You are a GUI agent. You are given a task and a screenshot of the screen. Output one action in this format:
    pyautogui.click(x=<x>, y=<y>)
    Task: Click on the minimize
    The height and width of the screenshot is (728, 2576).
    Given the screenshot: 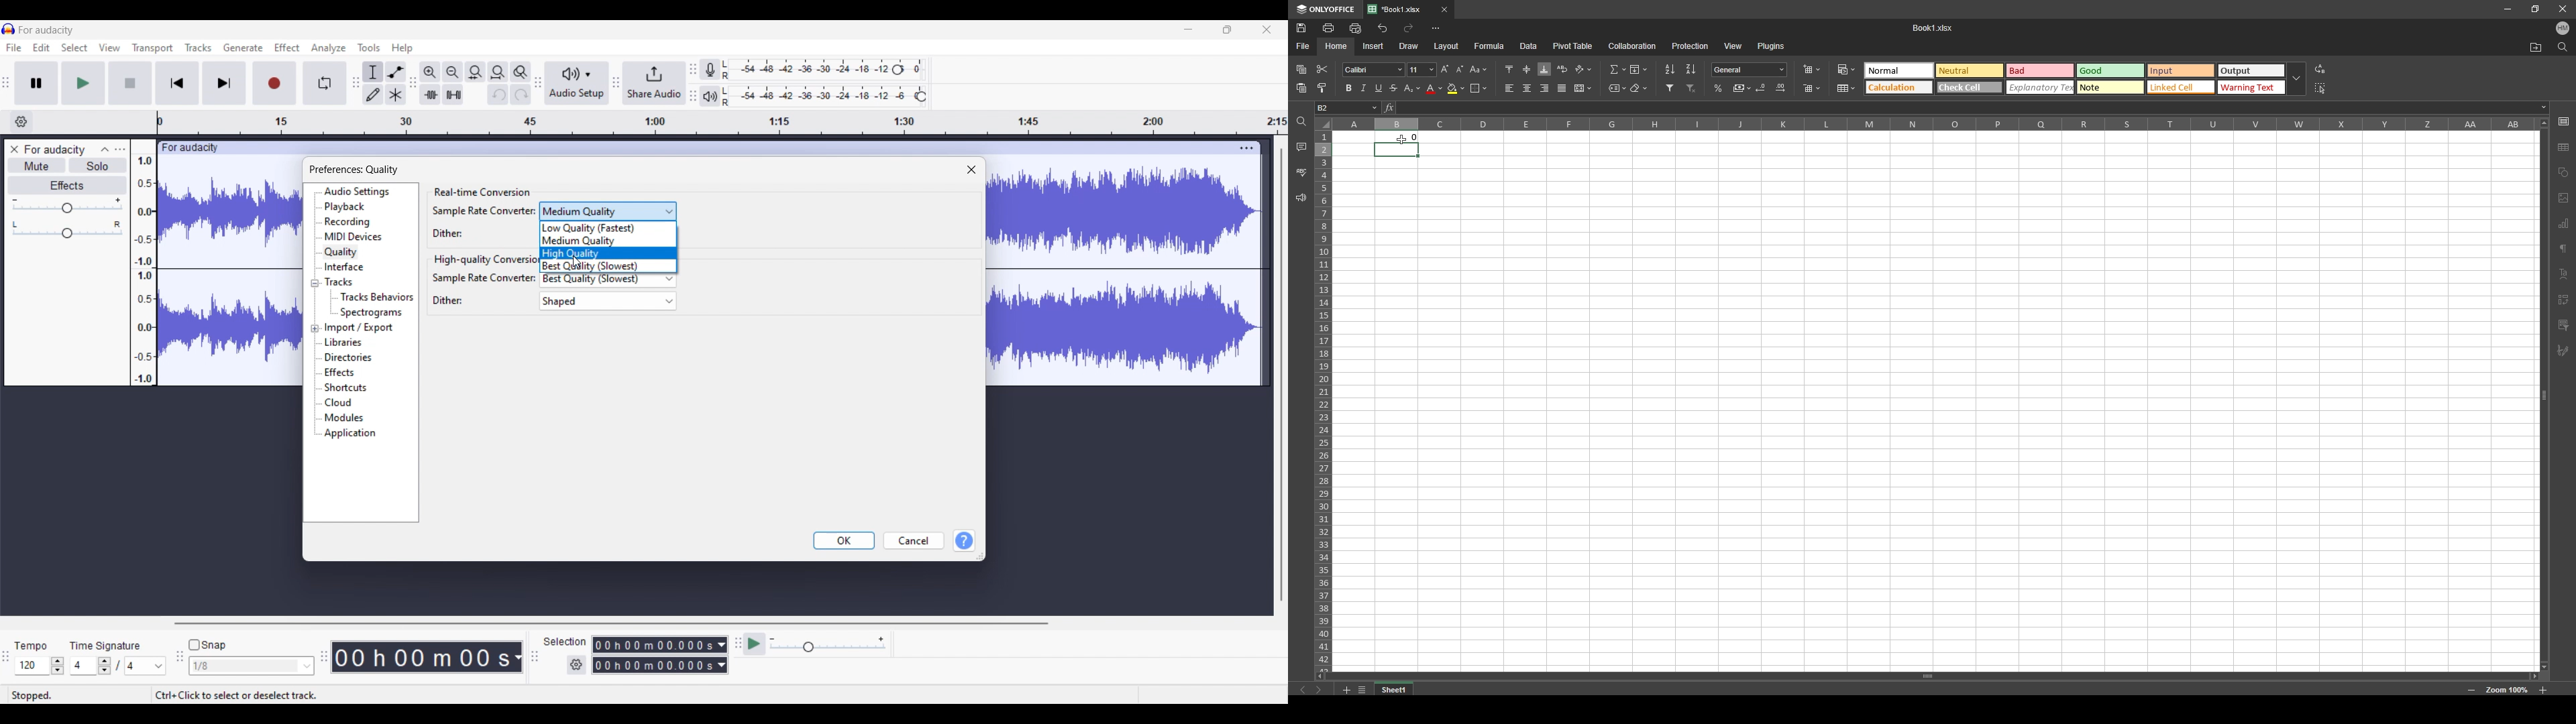 What is the action you would take?
    pyautogui.click(x=2508, y=9)
    